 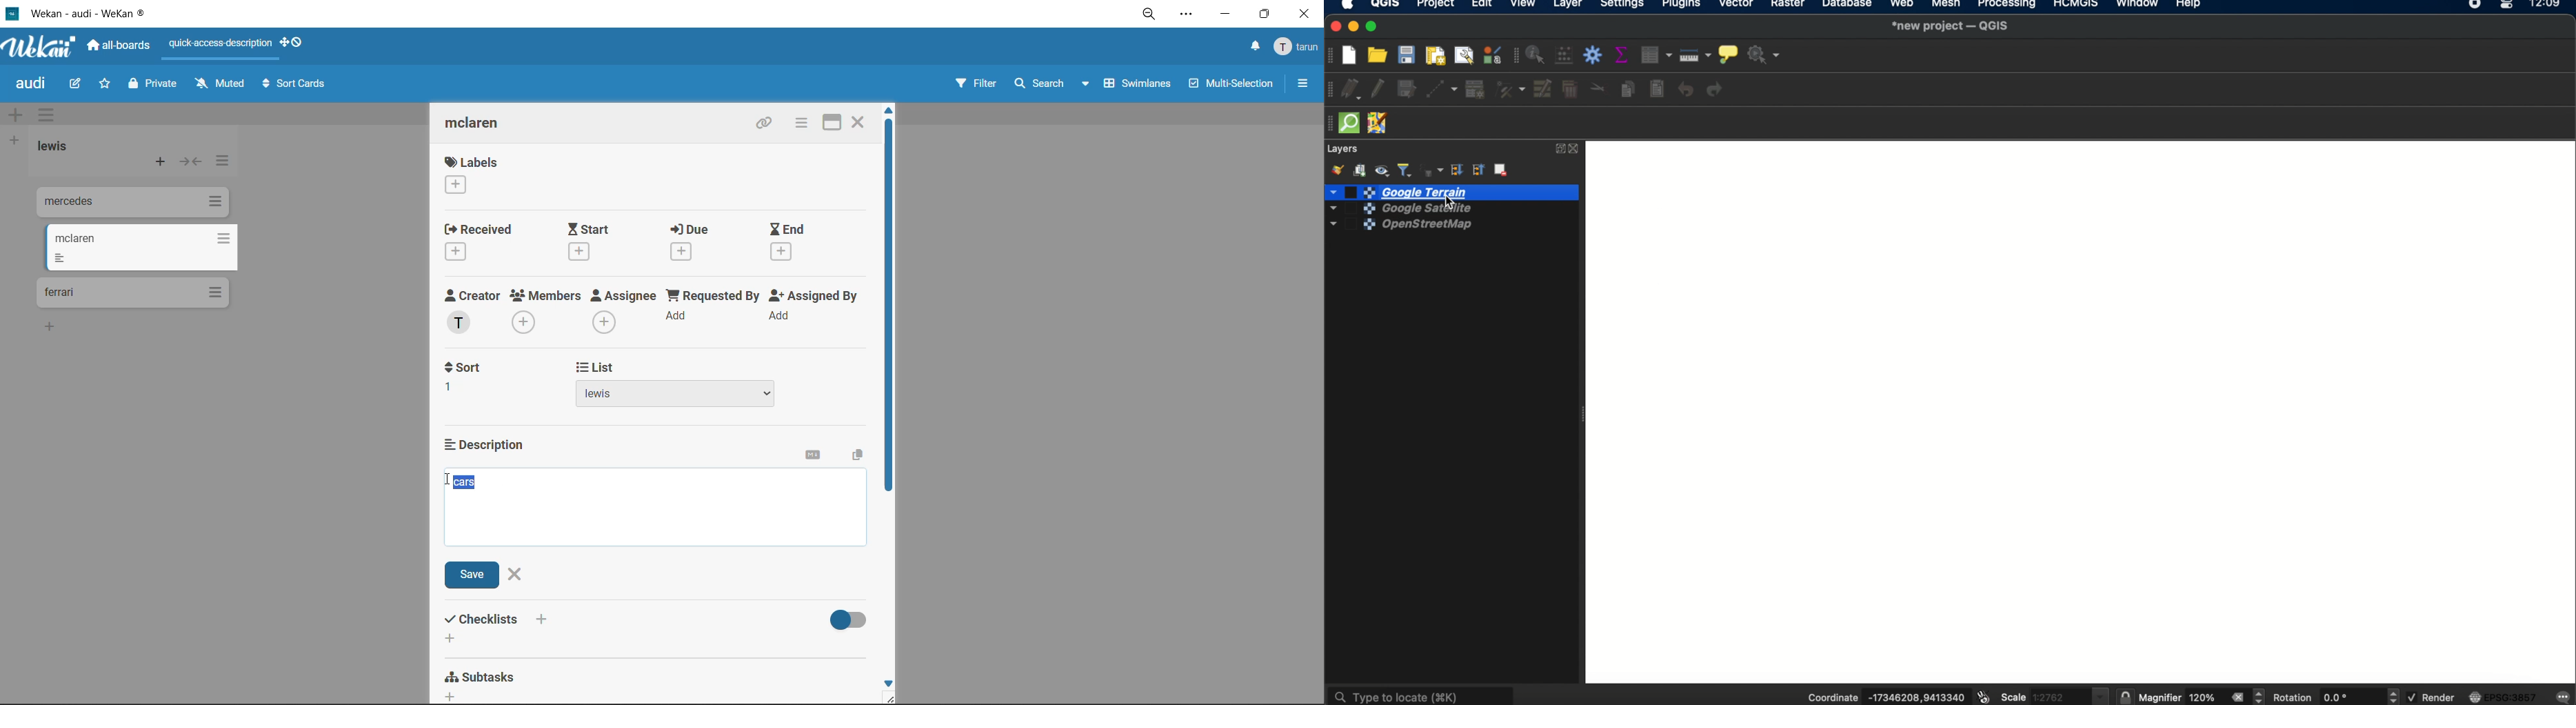 I want to click on cards, so click(x=140, y=248).